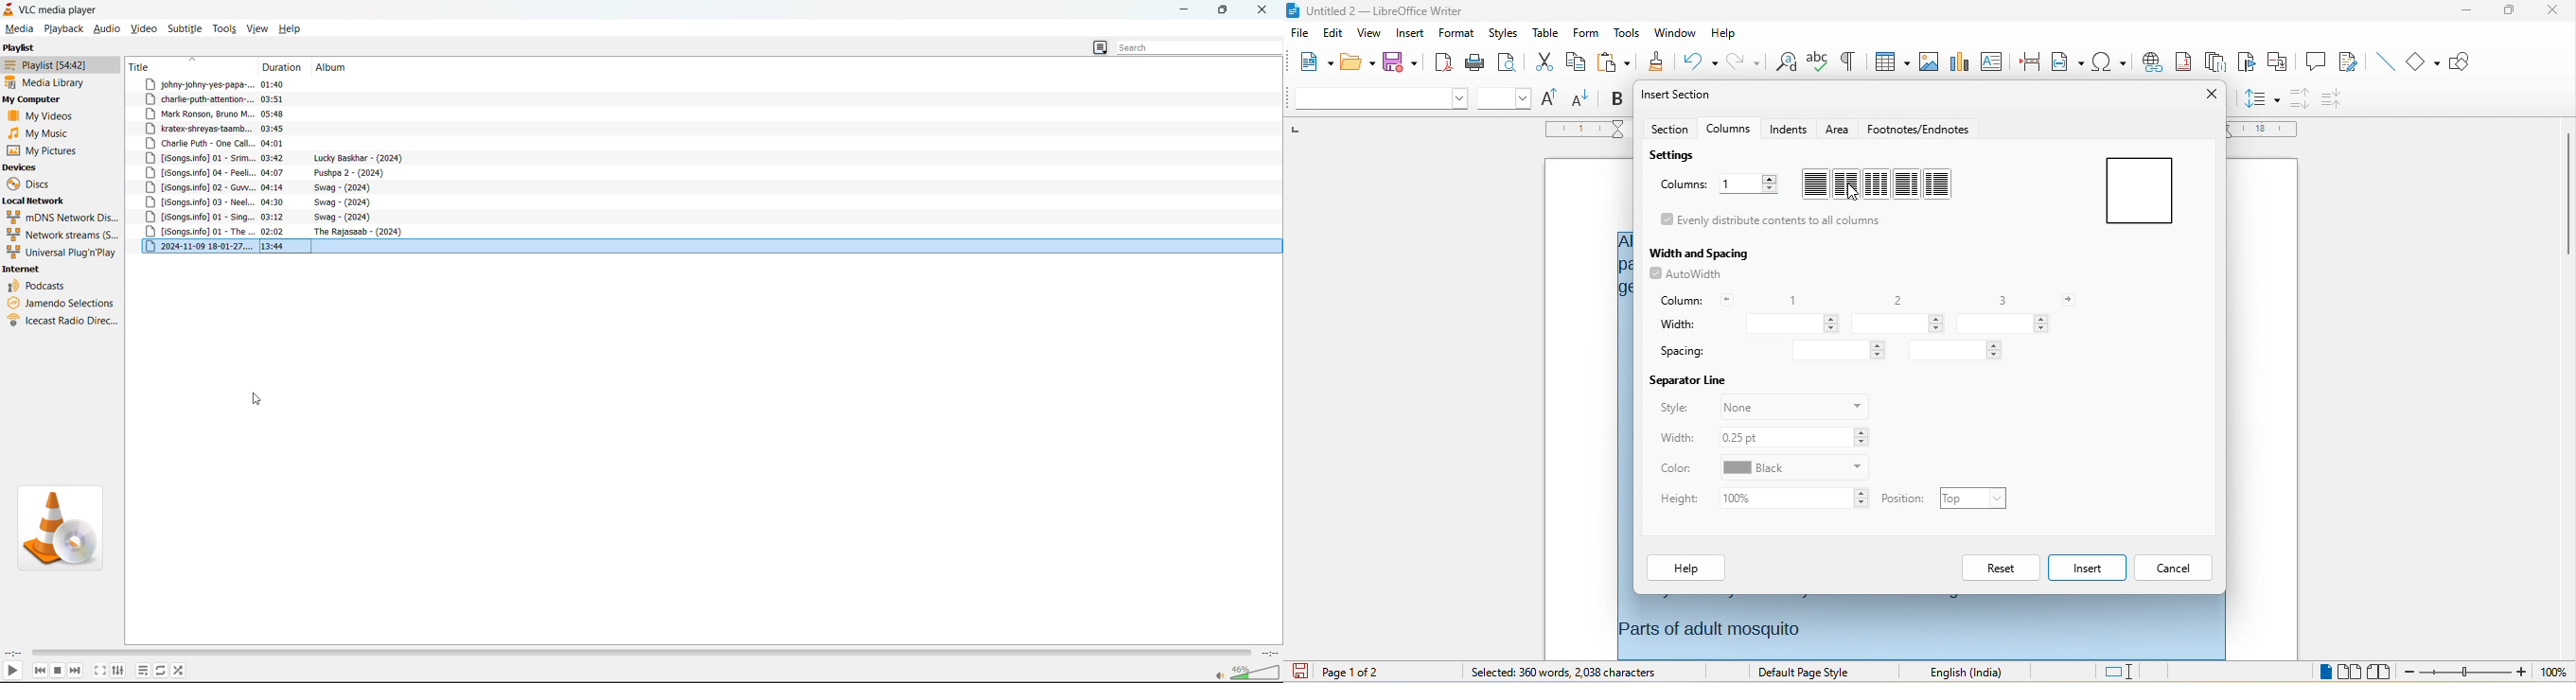  I want to click on playlist, so click(54, 65).